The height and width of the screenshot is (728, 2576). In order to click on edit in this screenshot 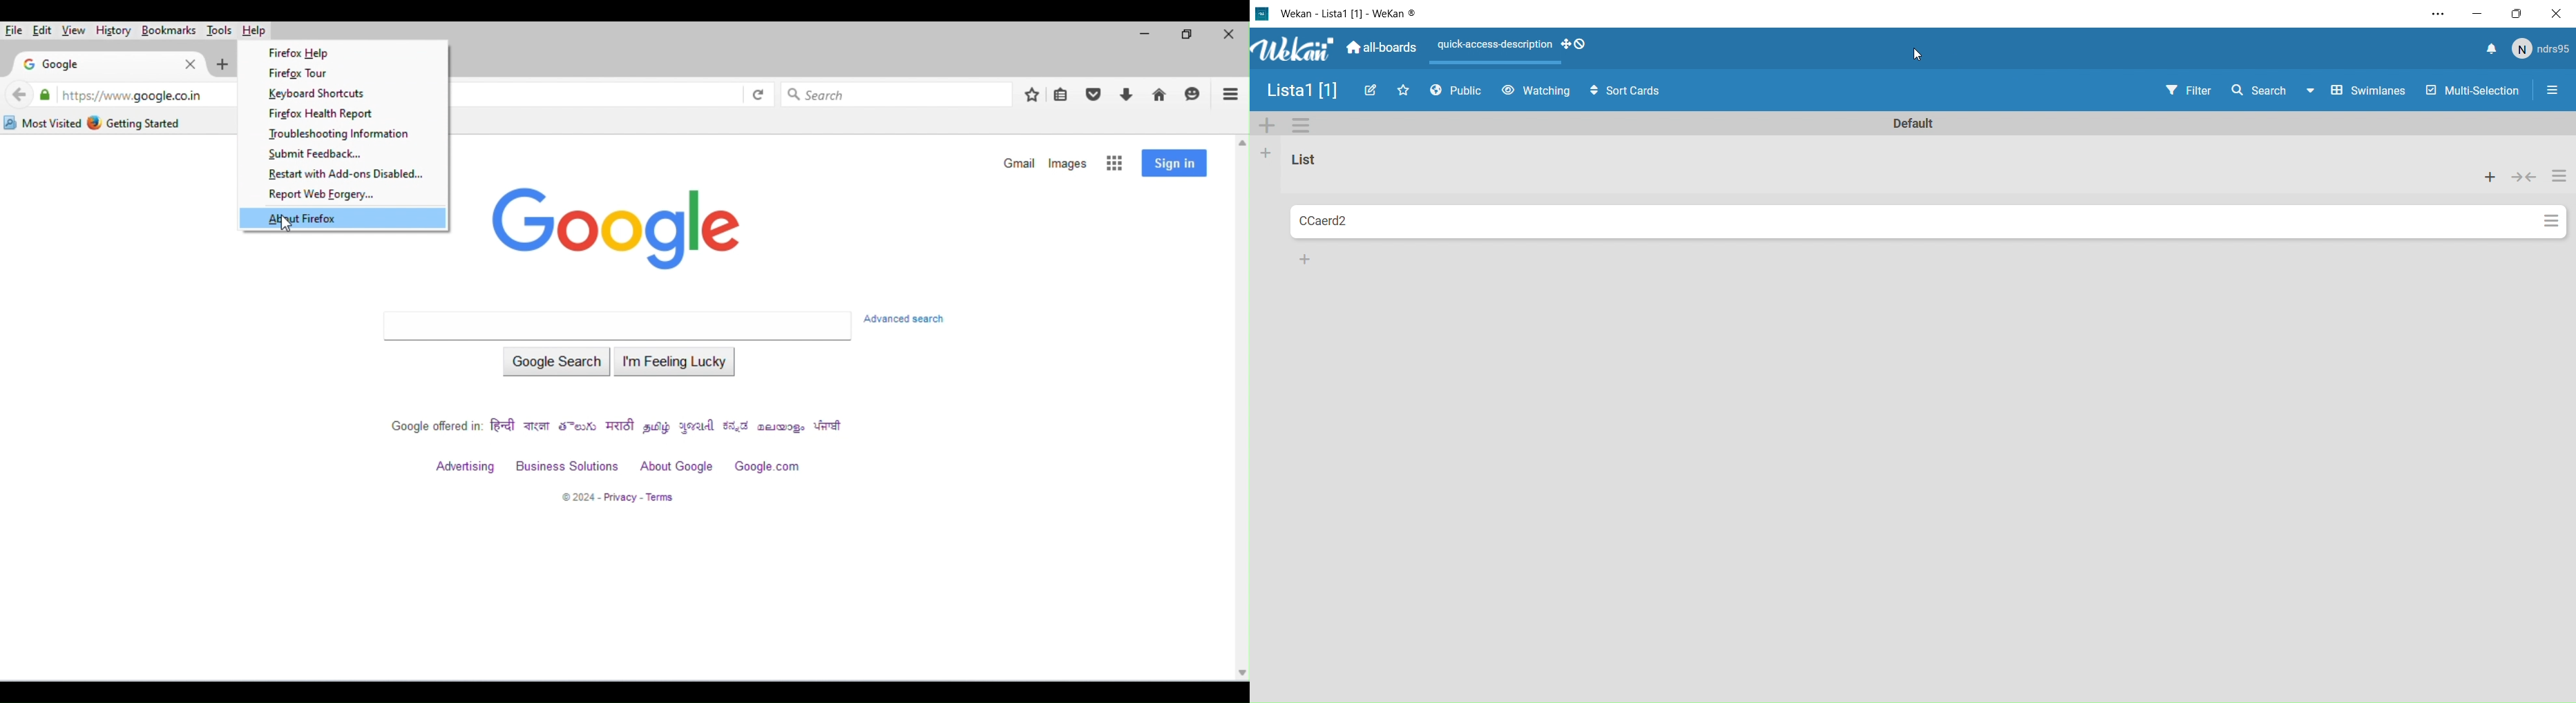, I will do `click(42, 30)`.